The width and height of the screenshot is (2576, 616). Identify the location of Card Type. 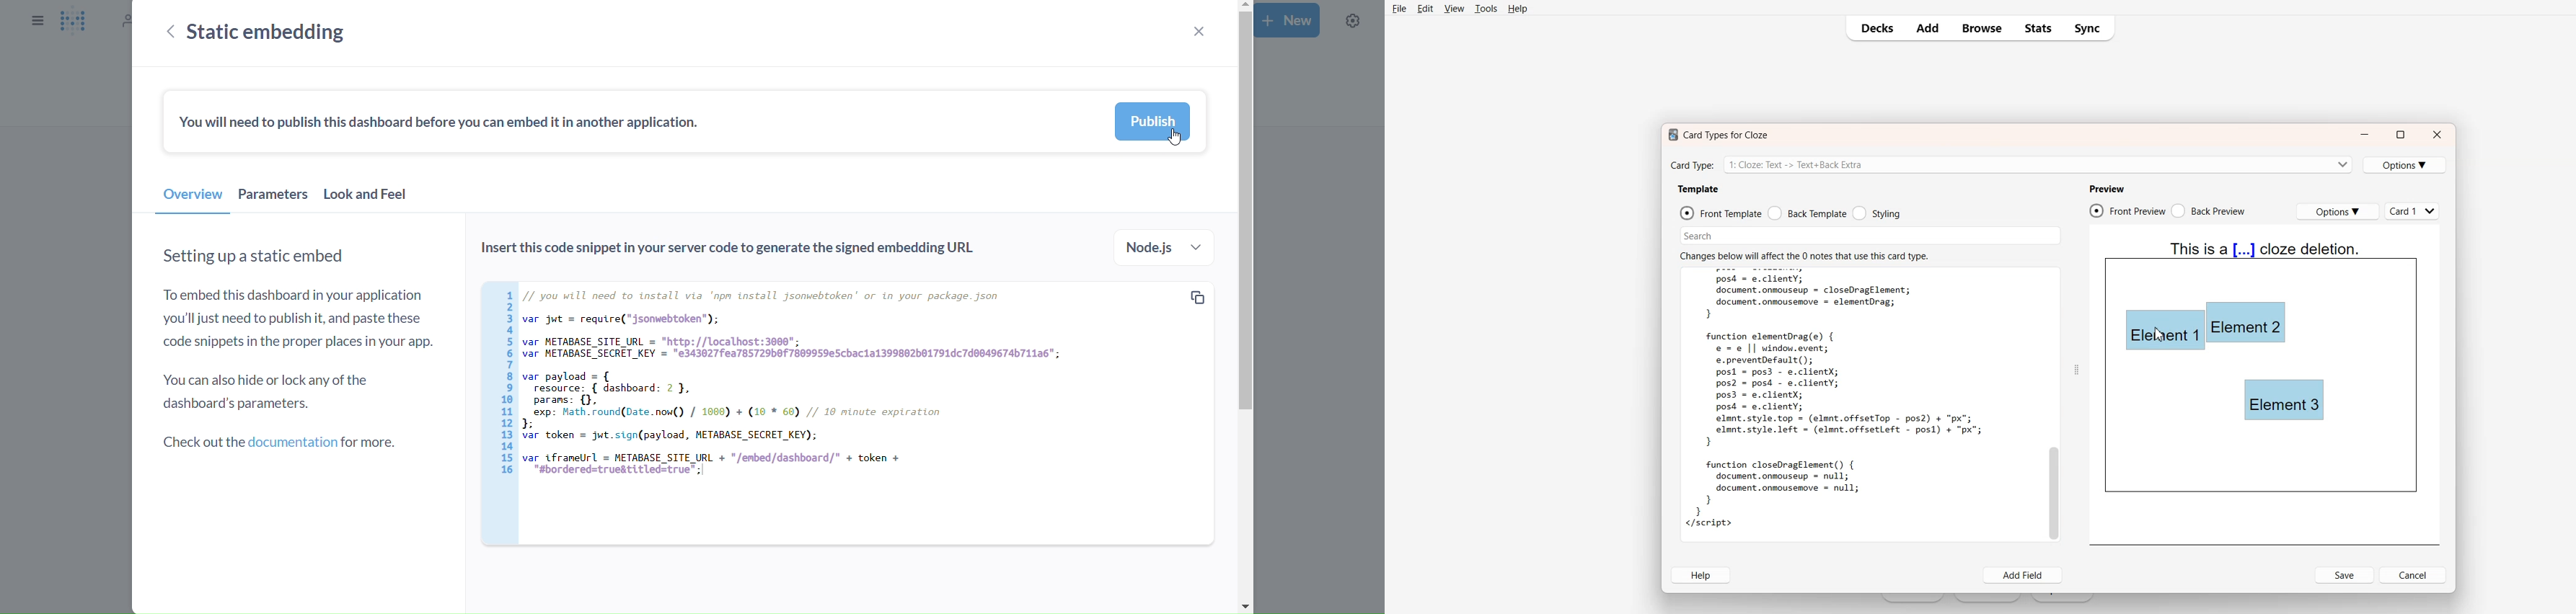
(2011, 164).